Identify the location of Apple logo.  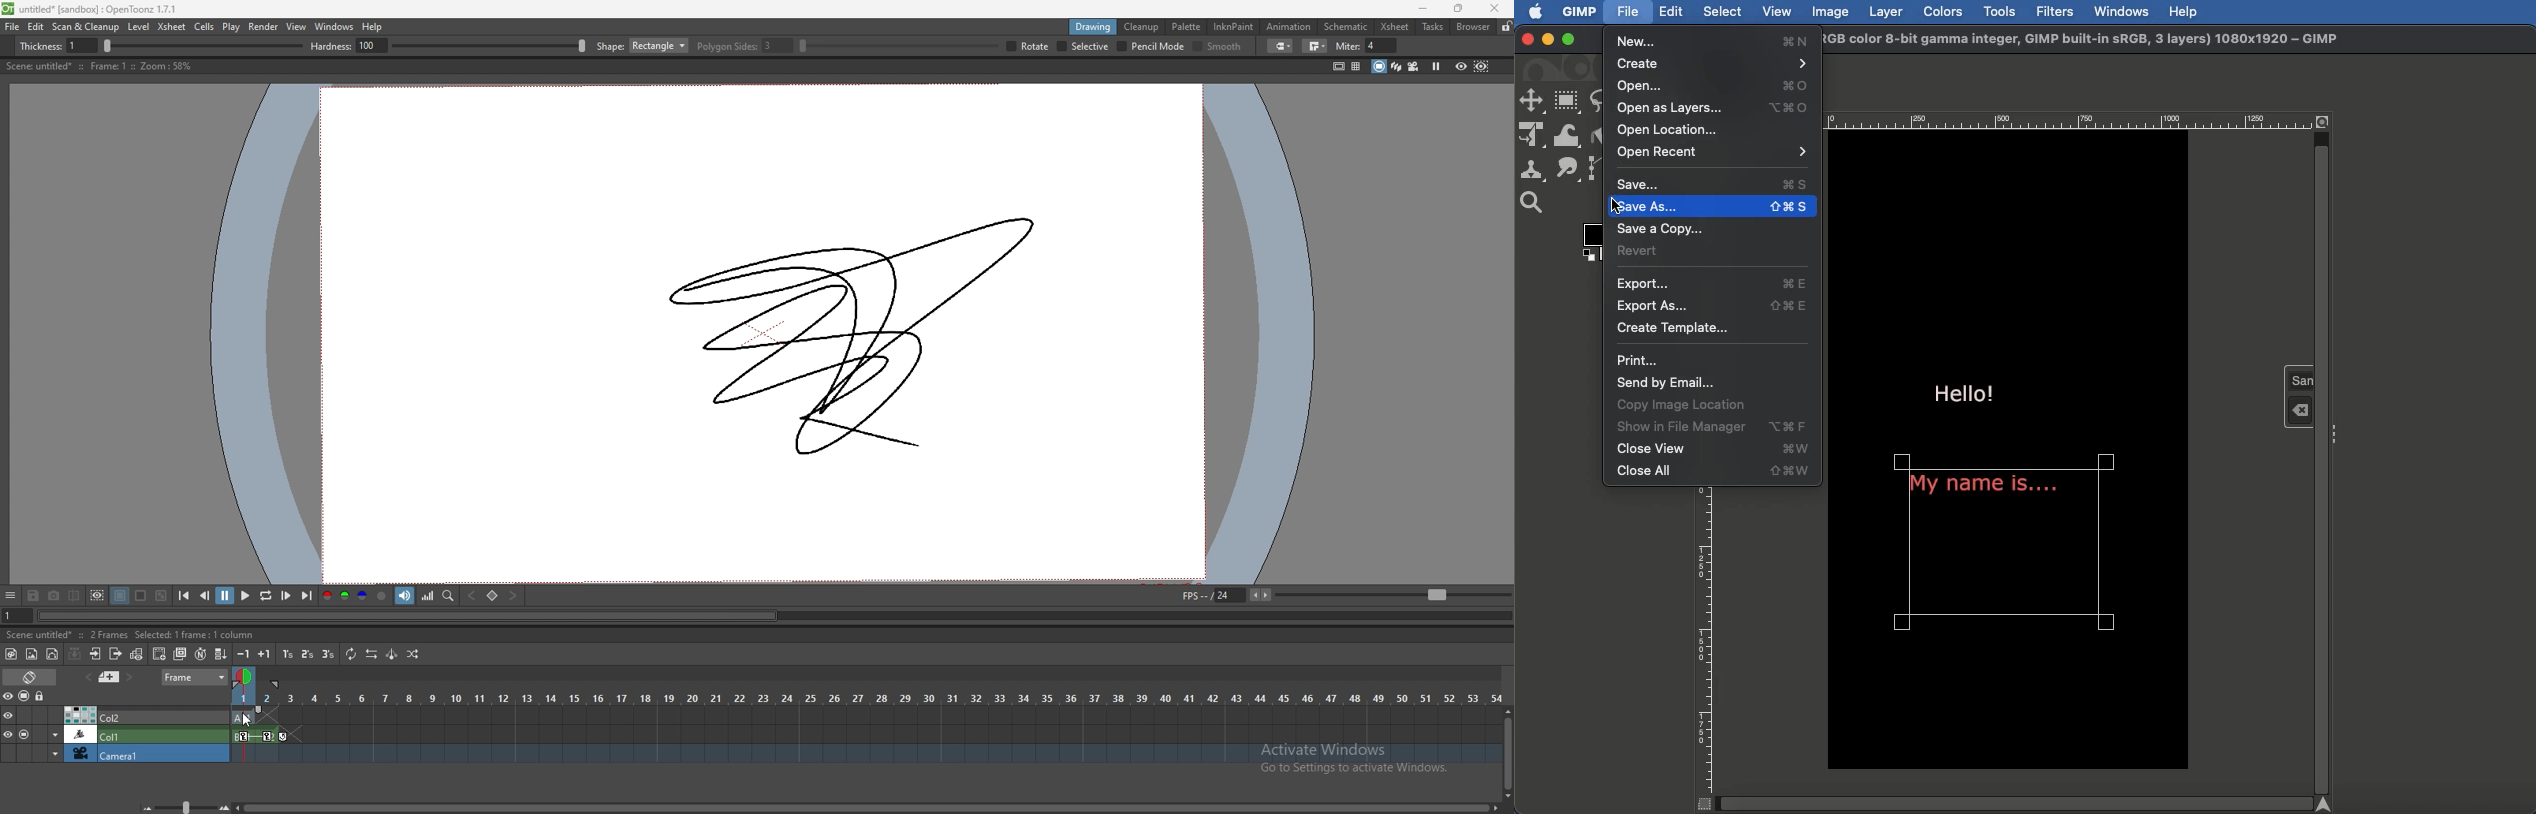
(1536, 13).